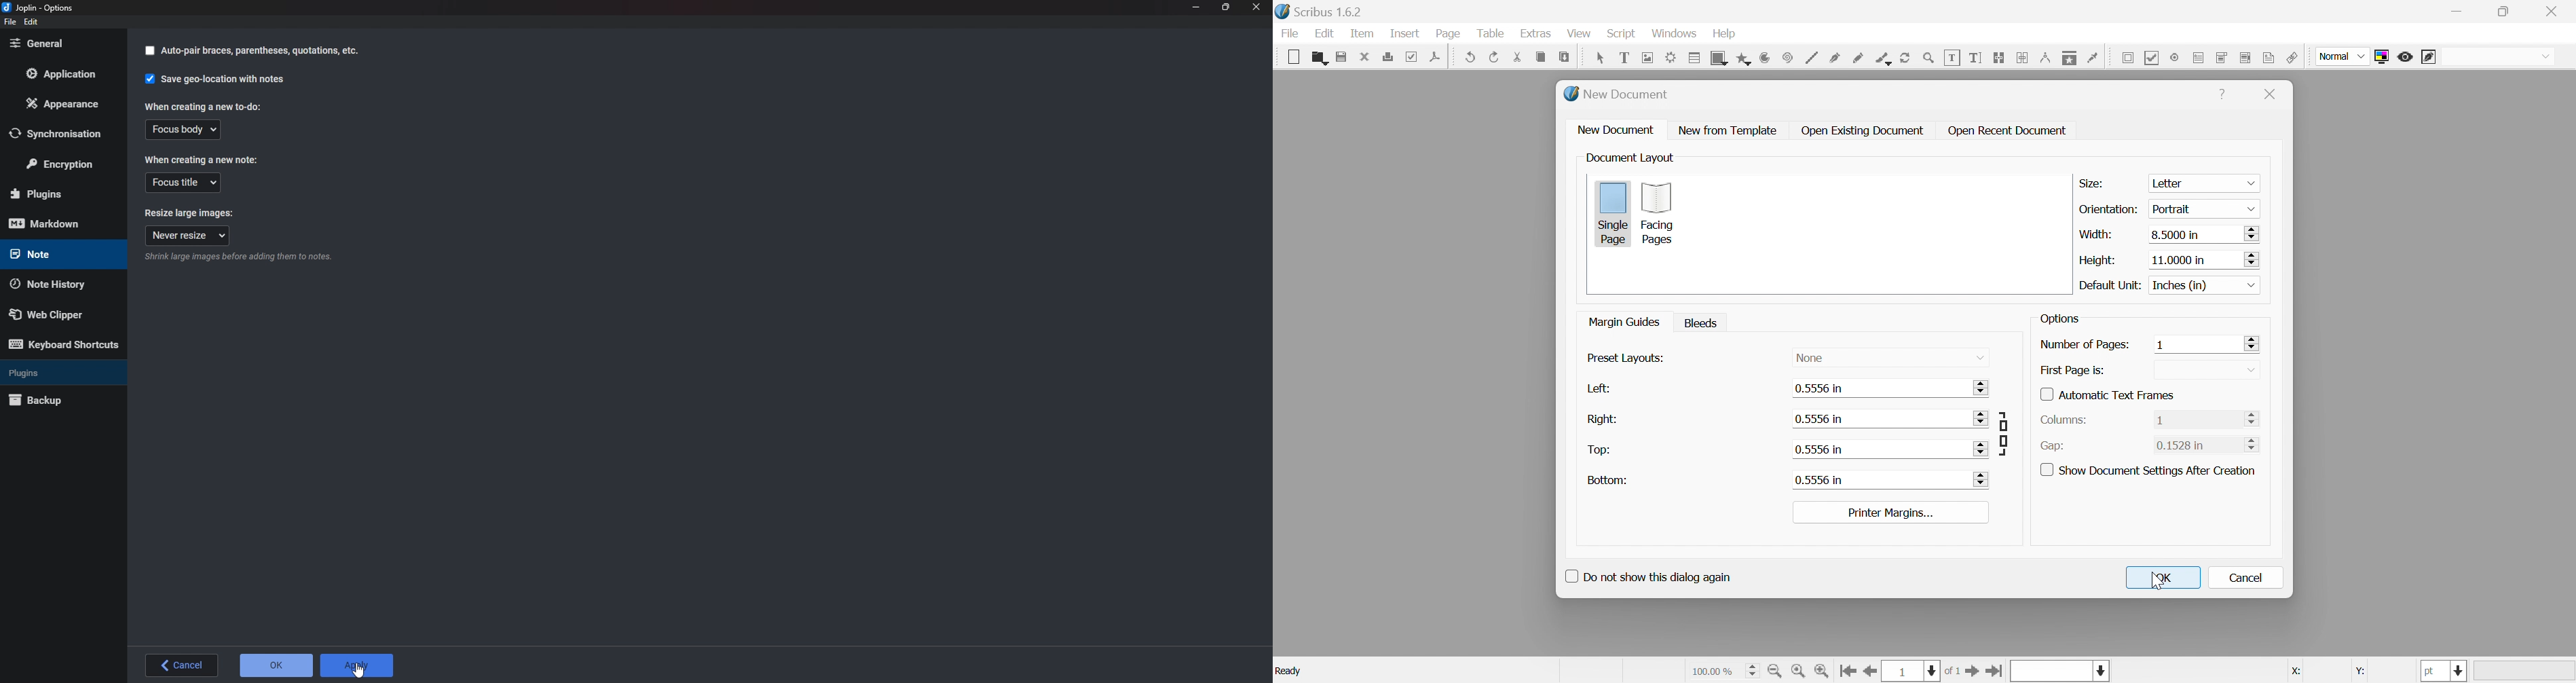  I want to click on go to next page, so click(1973, 671).